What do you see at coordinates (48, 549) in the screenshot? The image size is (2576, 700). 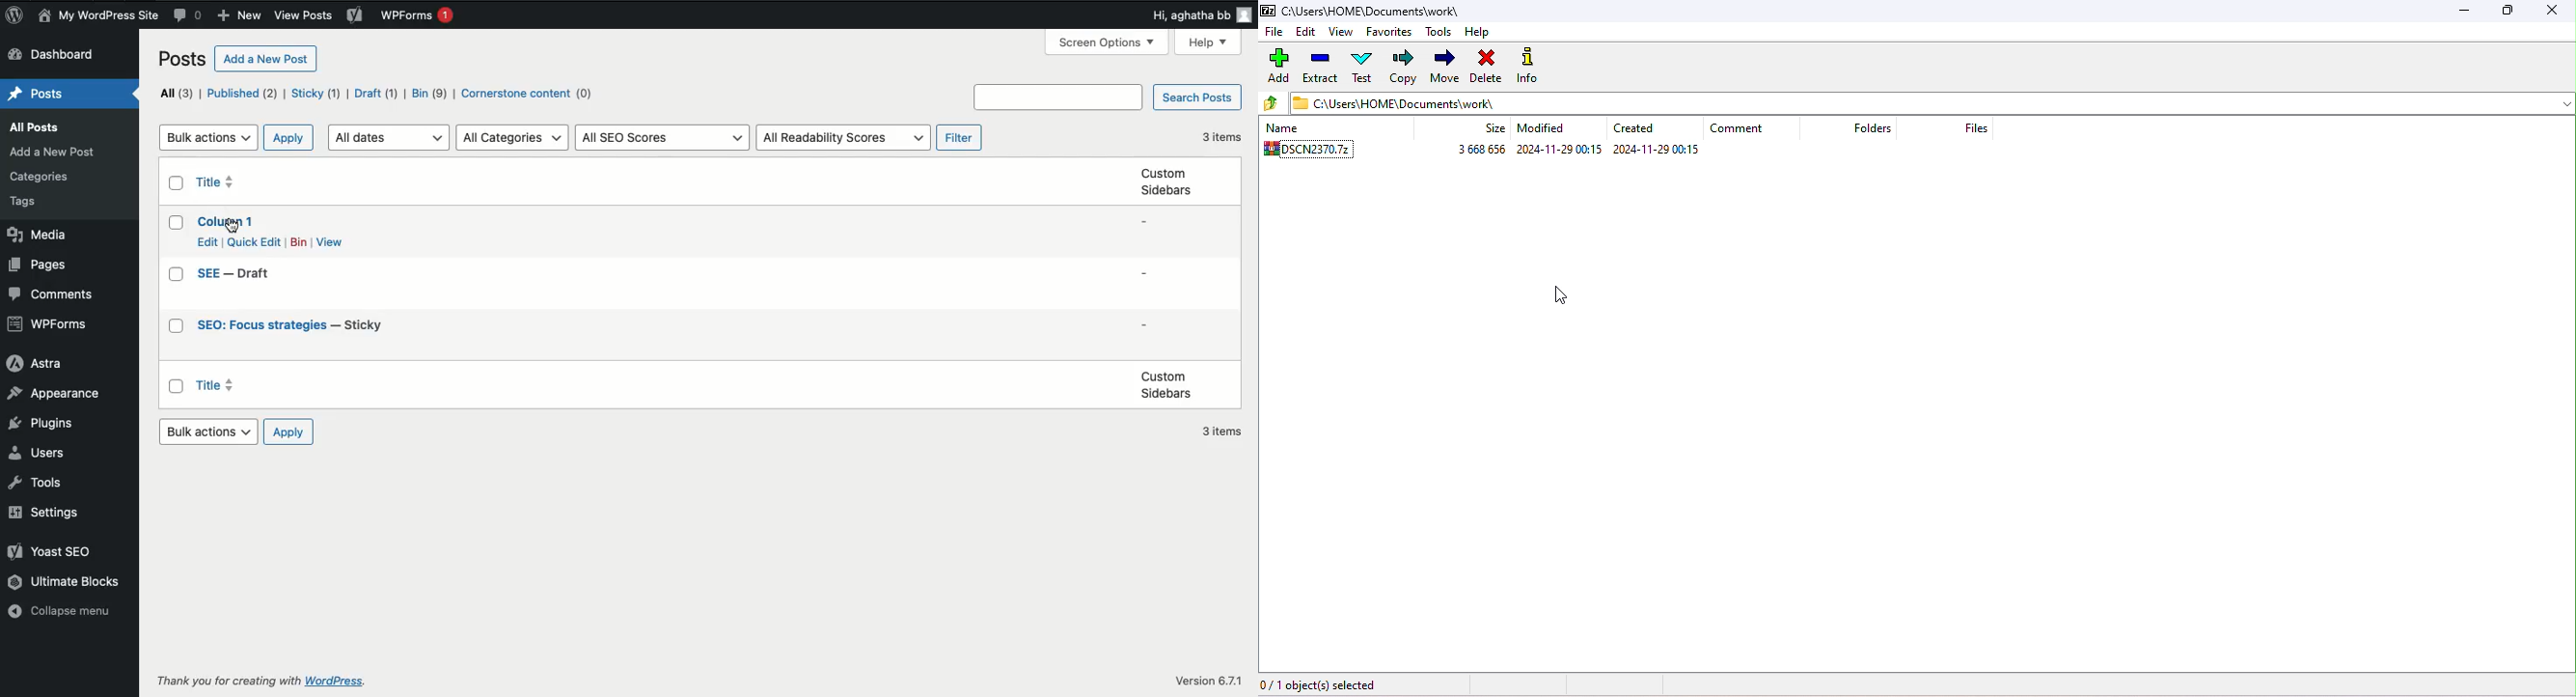 I see `Yoast SEO` at bounding box center [48, 549].